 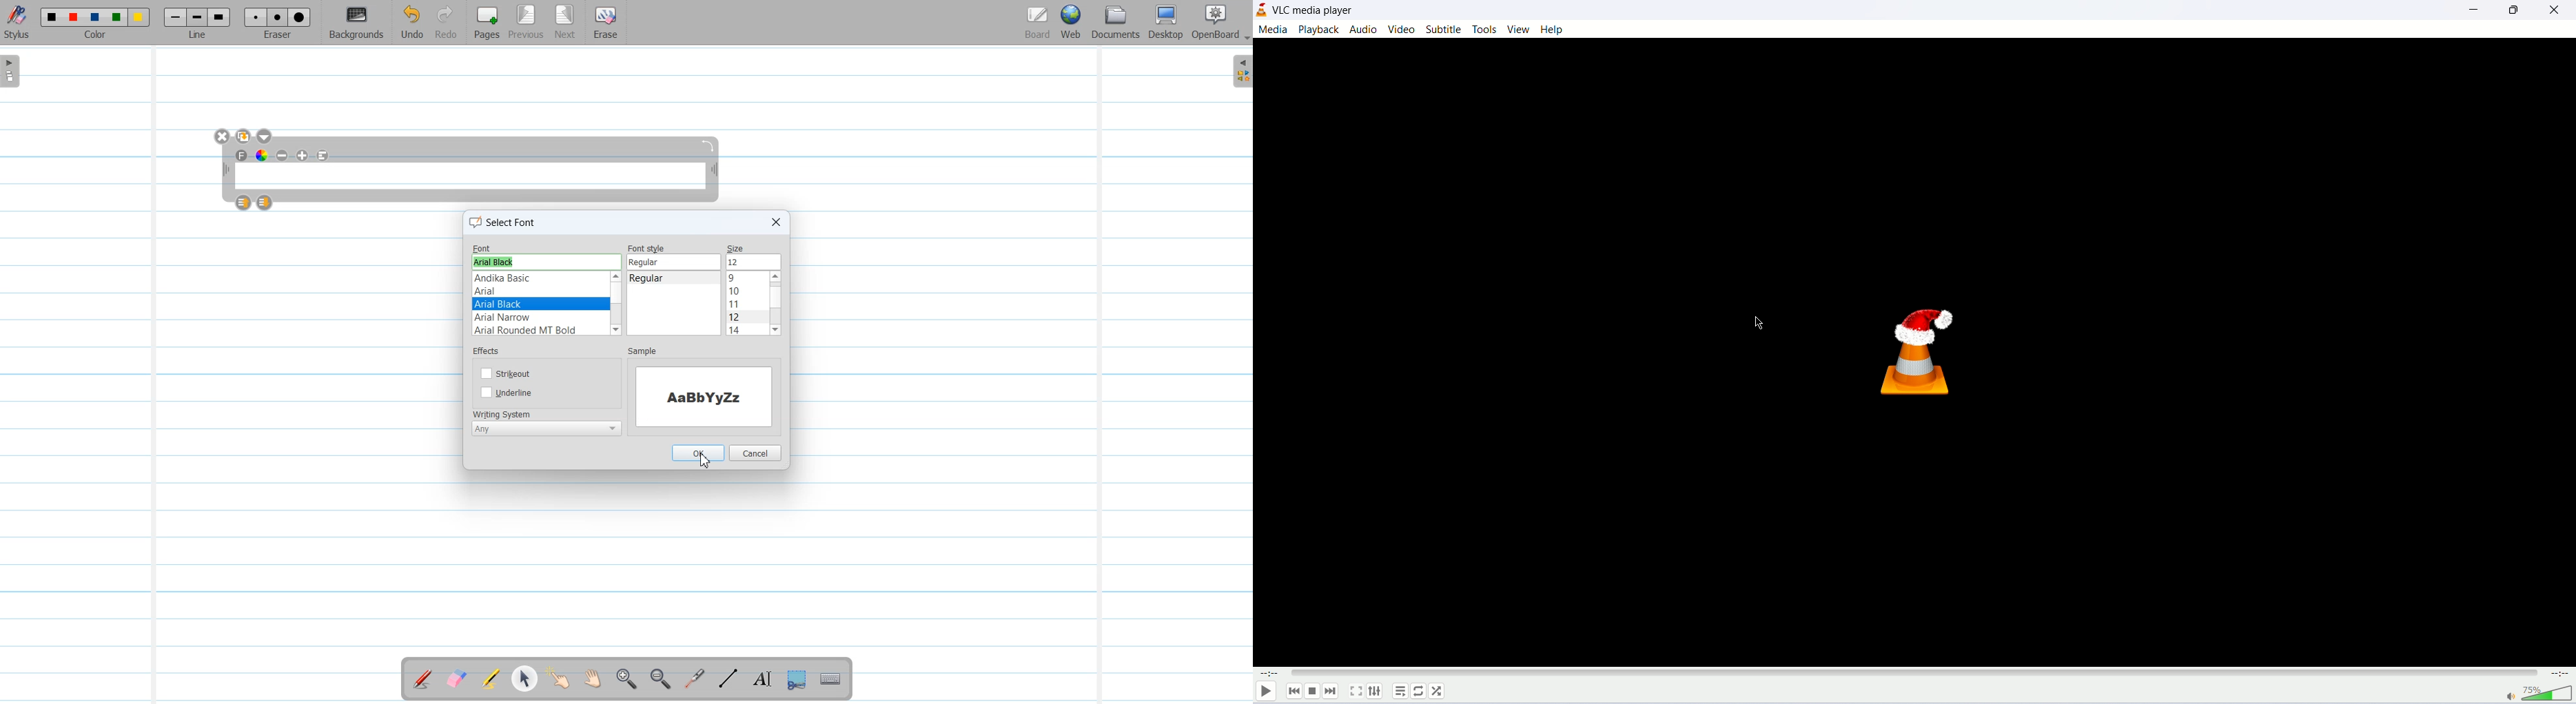 What do you see at coordinates (2475, 10) in the screenshot?
I see `minimize` at bounding box center [2475, 10].